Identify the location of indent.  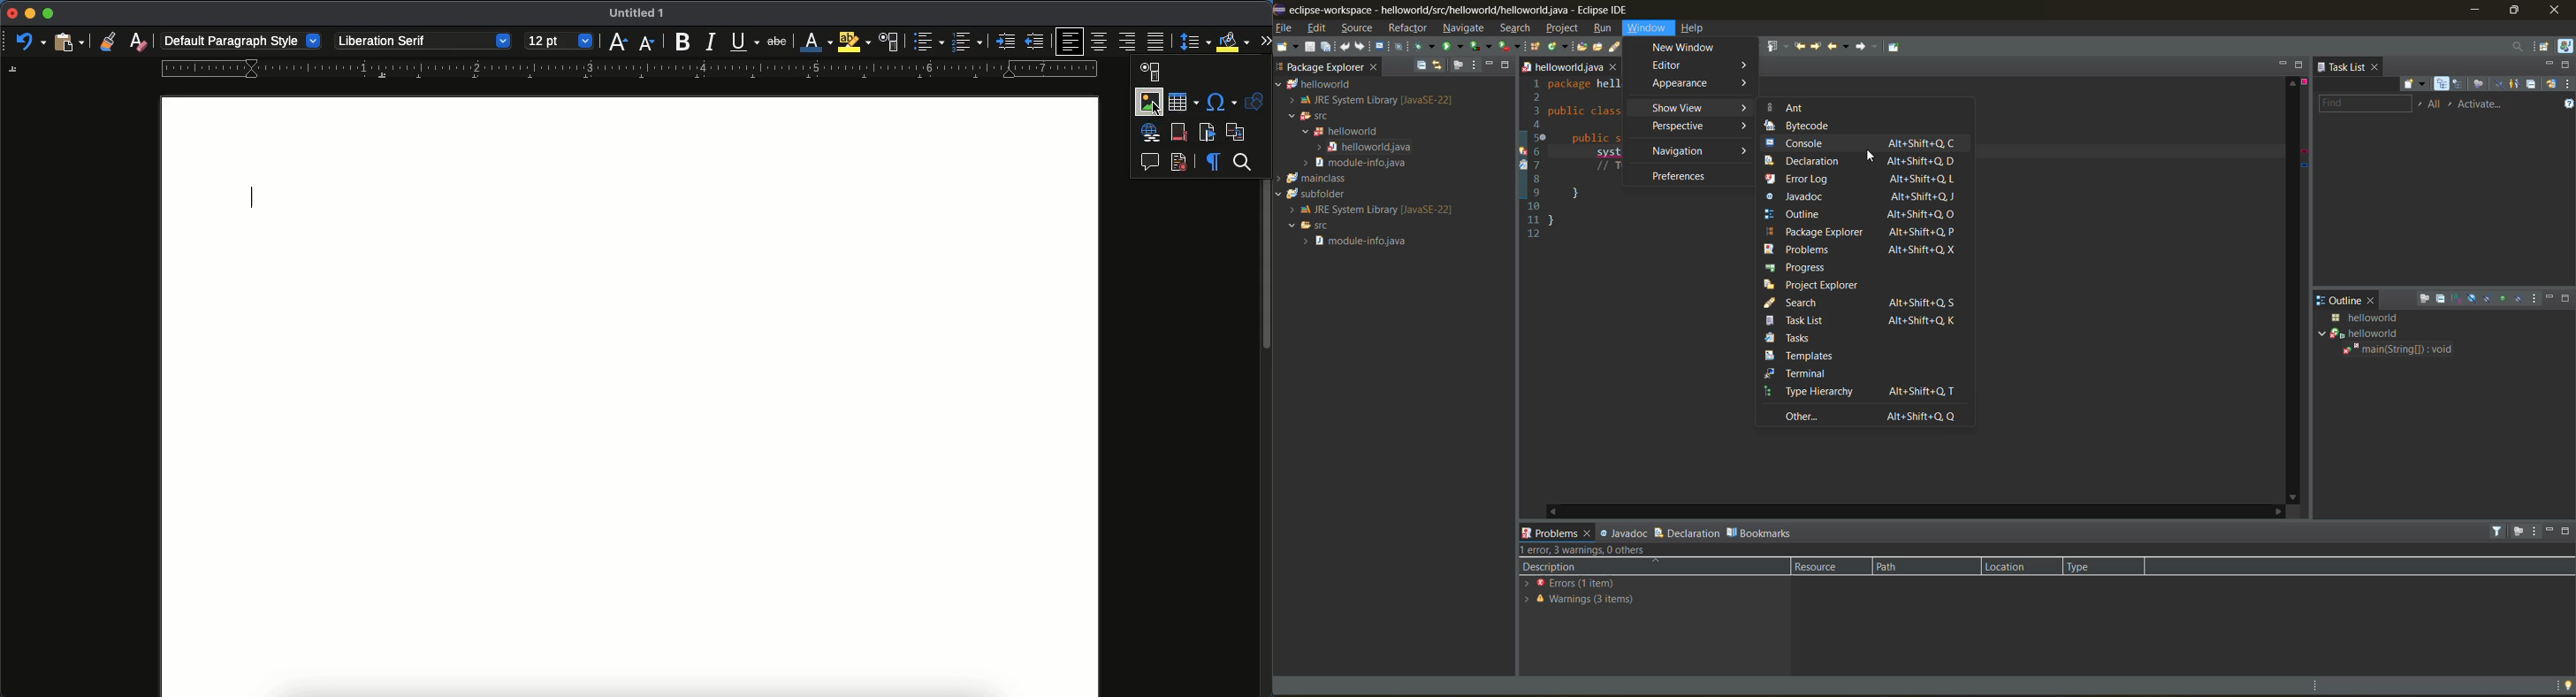
(1007, 42).